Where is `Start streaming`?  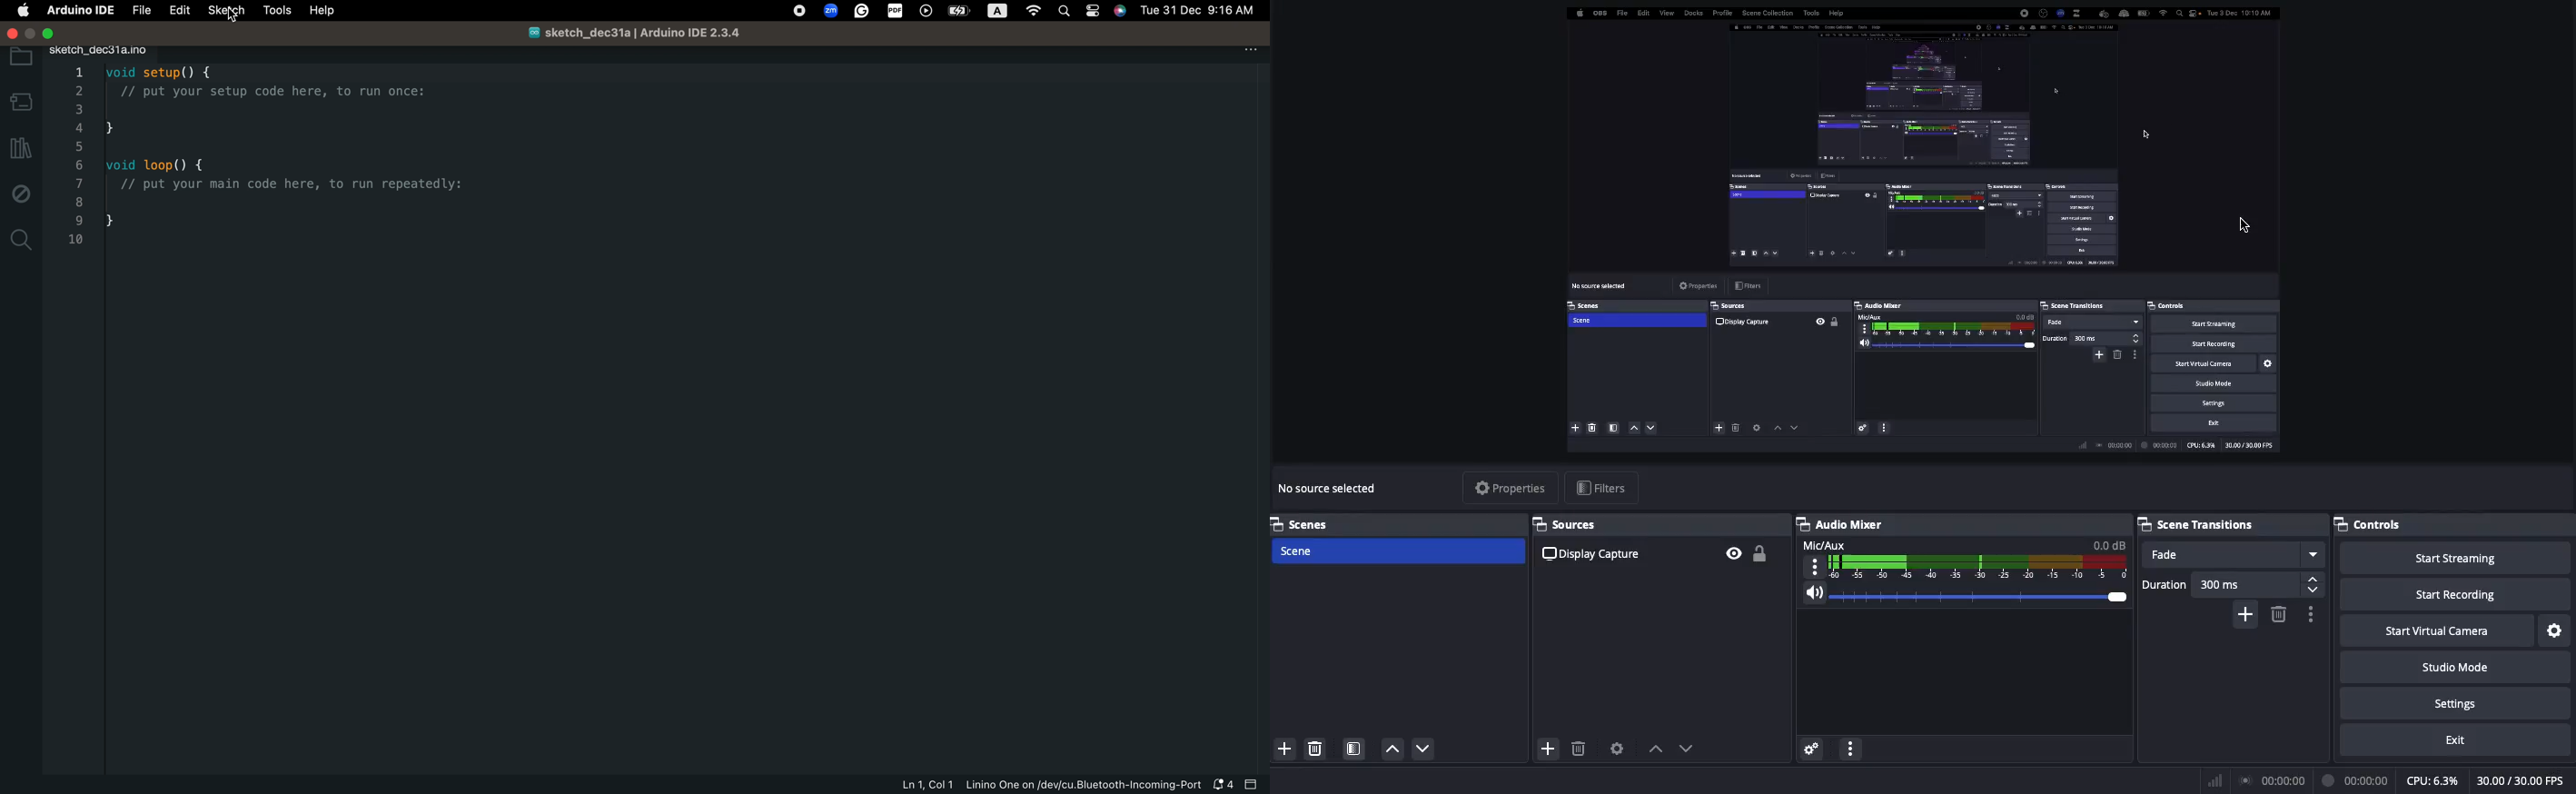 Start streaming is located at coordinates (2457, 556).